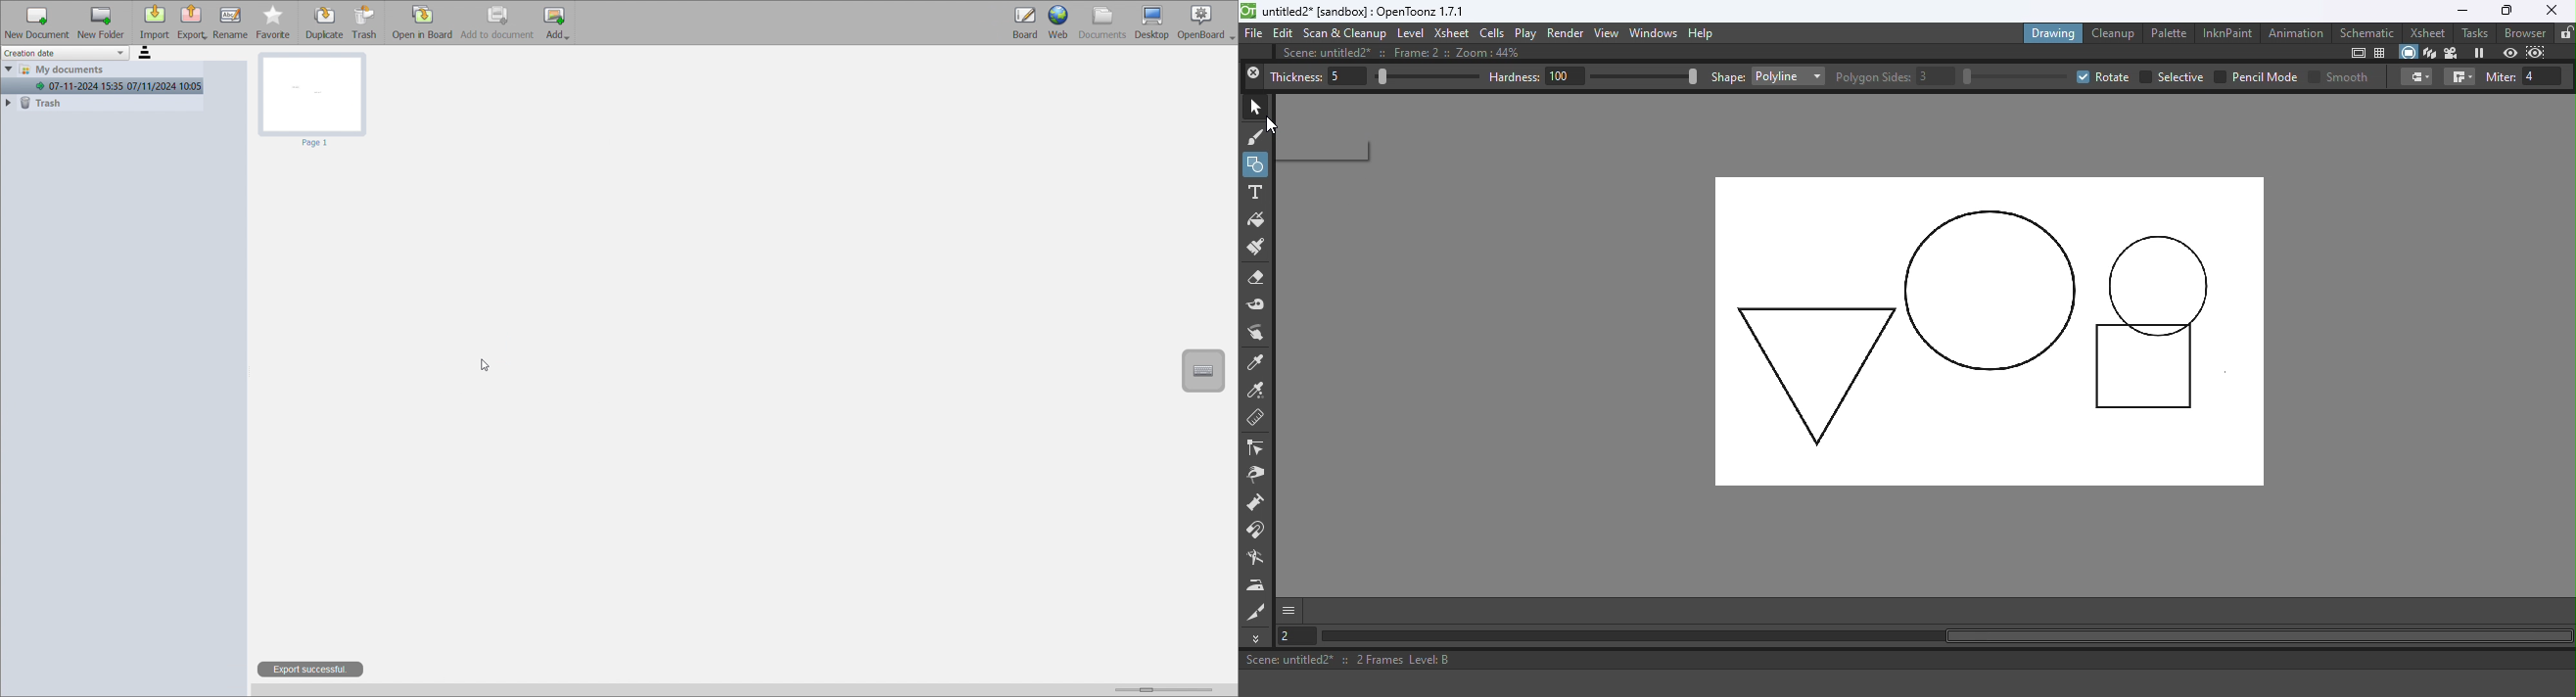 This screenshot has width=2576, height=700. Describe the element at coordinates (1412, 54) in the screenshot. I see `Scene: untitle2* :: Frame: 2 :: Zoom:44%` at that location.